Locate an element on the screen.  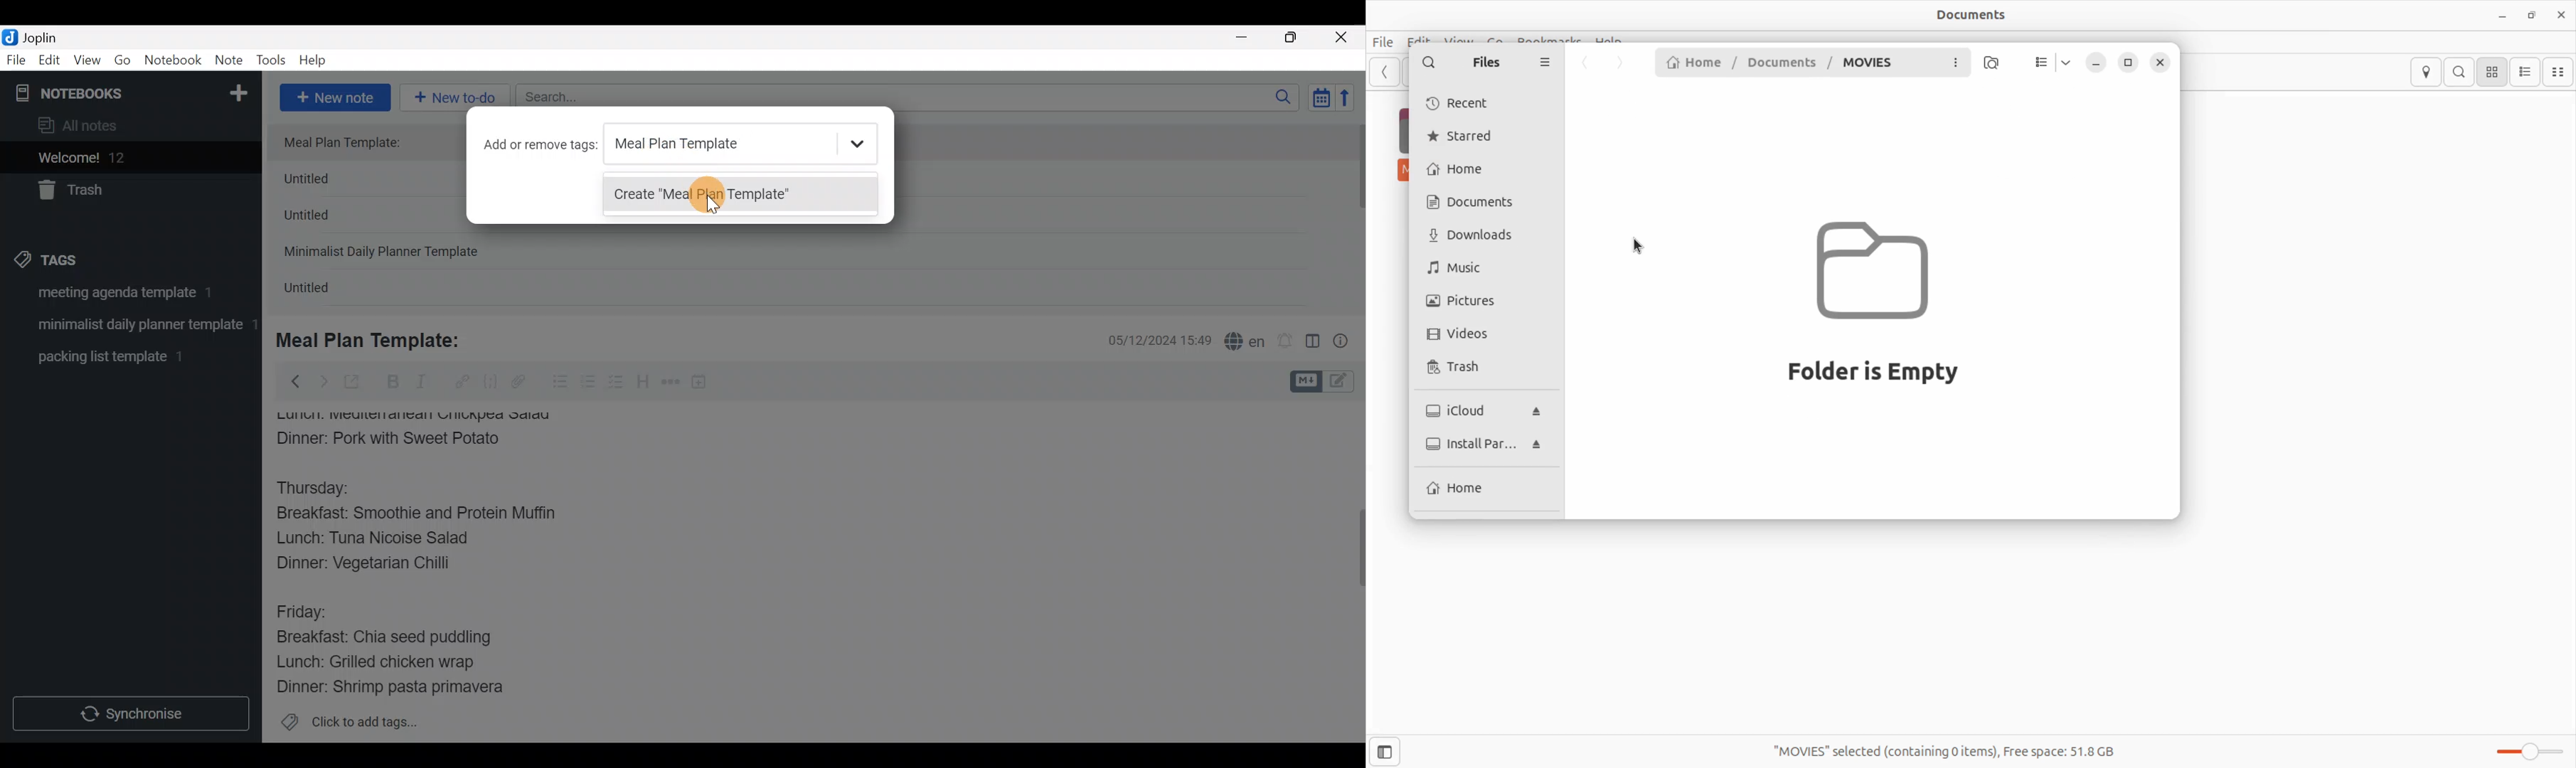
Toggle editors is located at coordinates (1326, 380).